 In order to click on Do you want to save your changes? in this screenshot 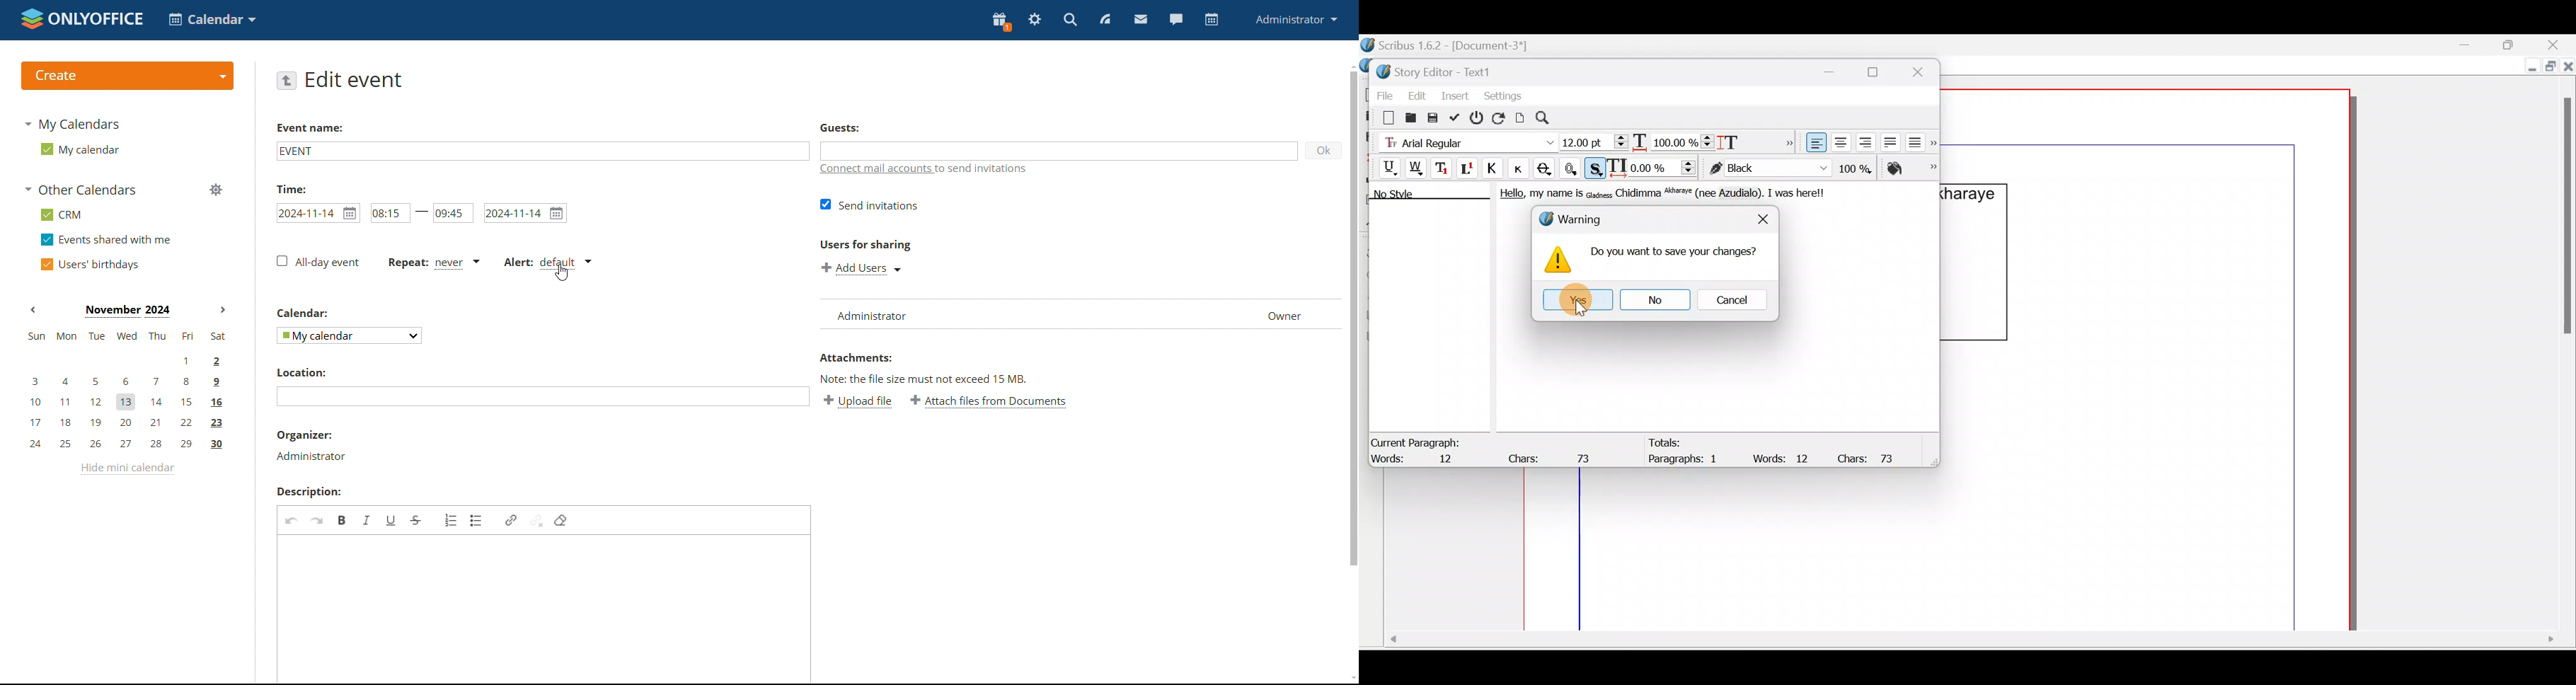, I will do `click(1675, 256)`.